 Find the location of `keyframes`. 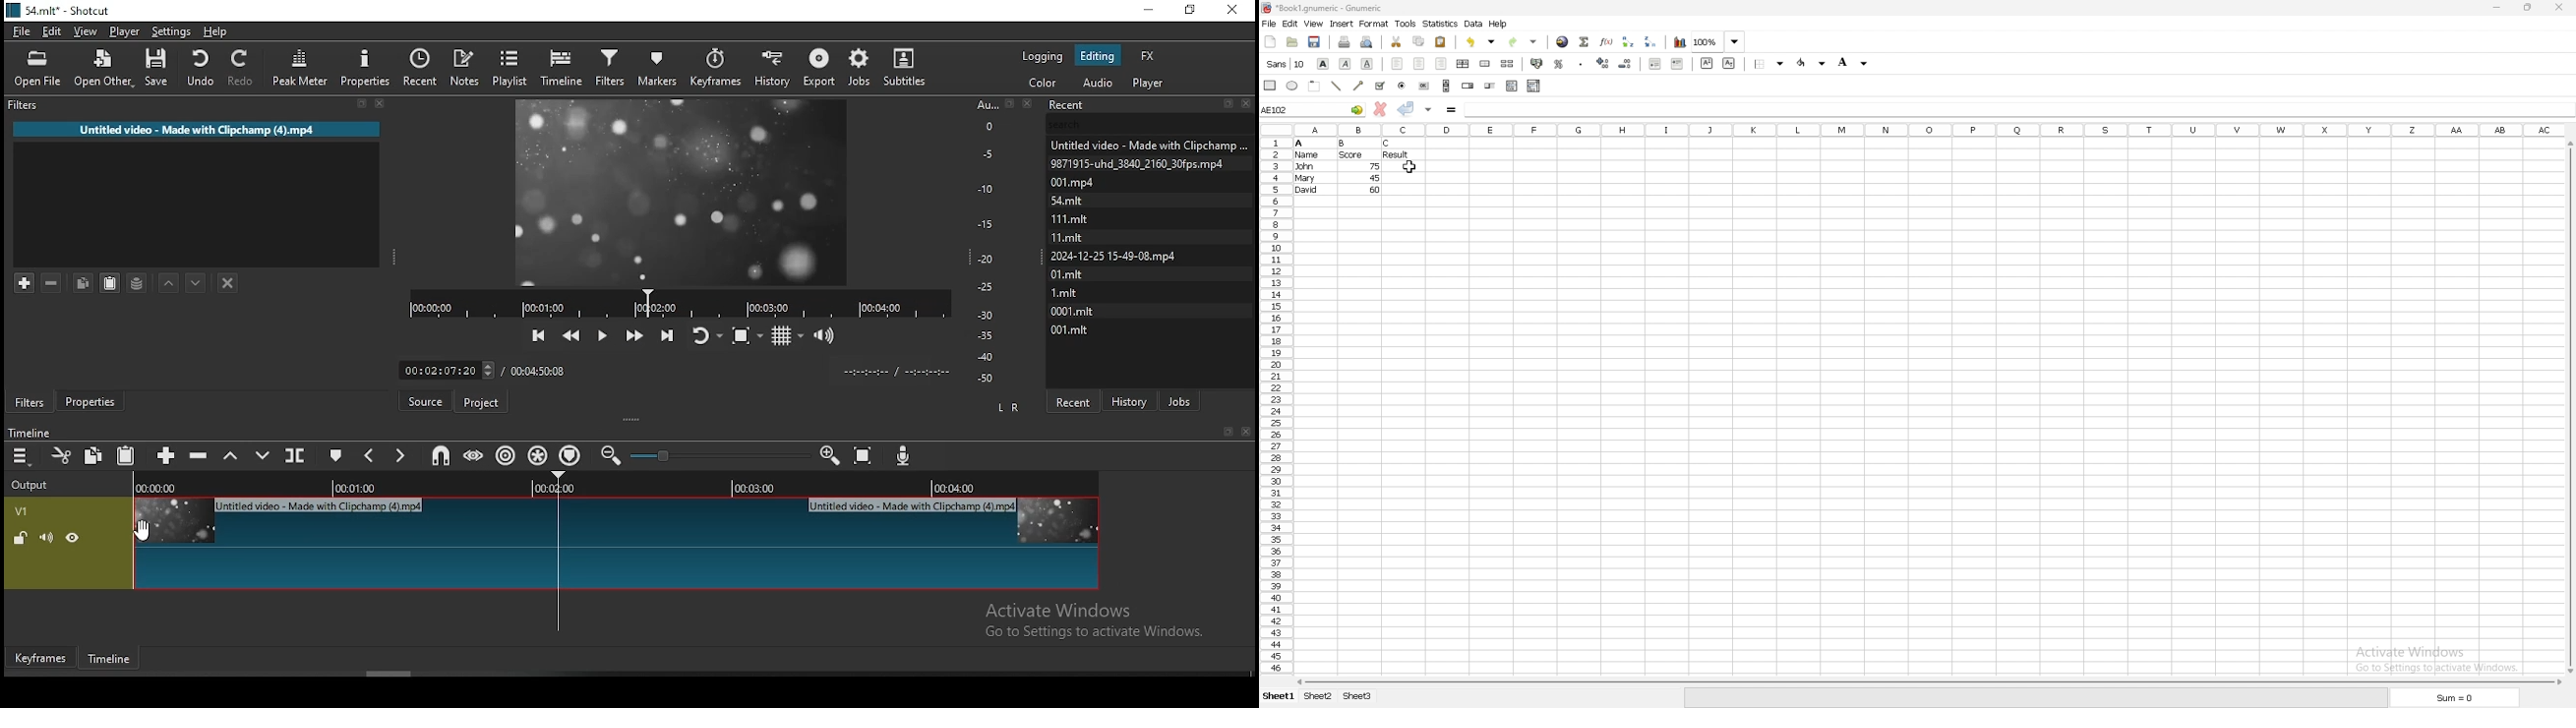

keyframes is located at coordinates (717, 68).